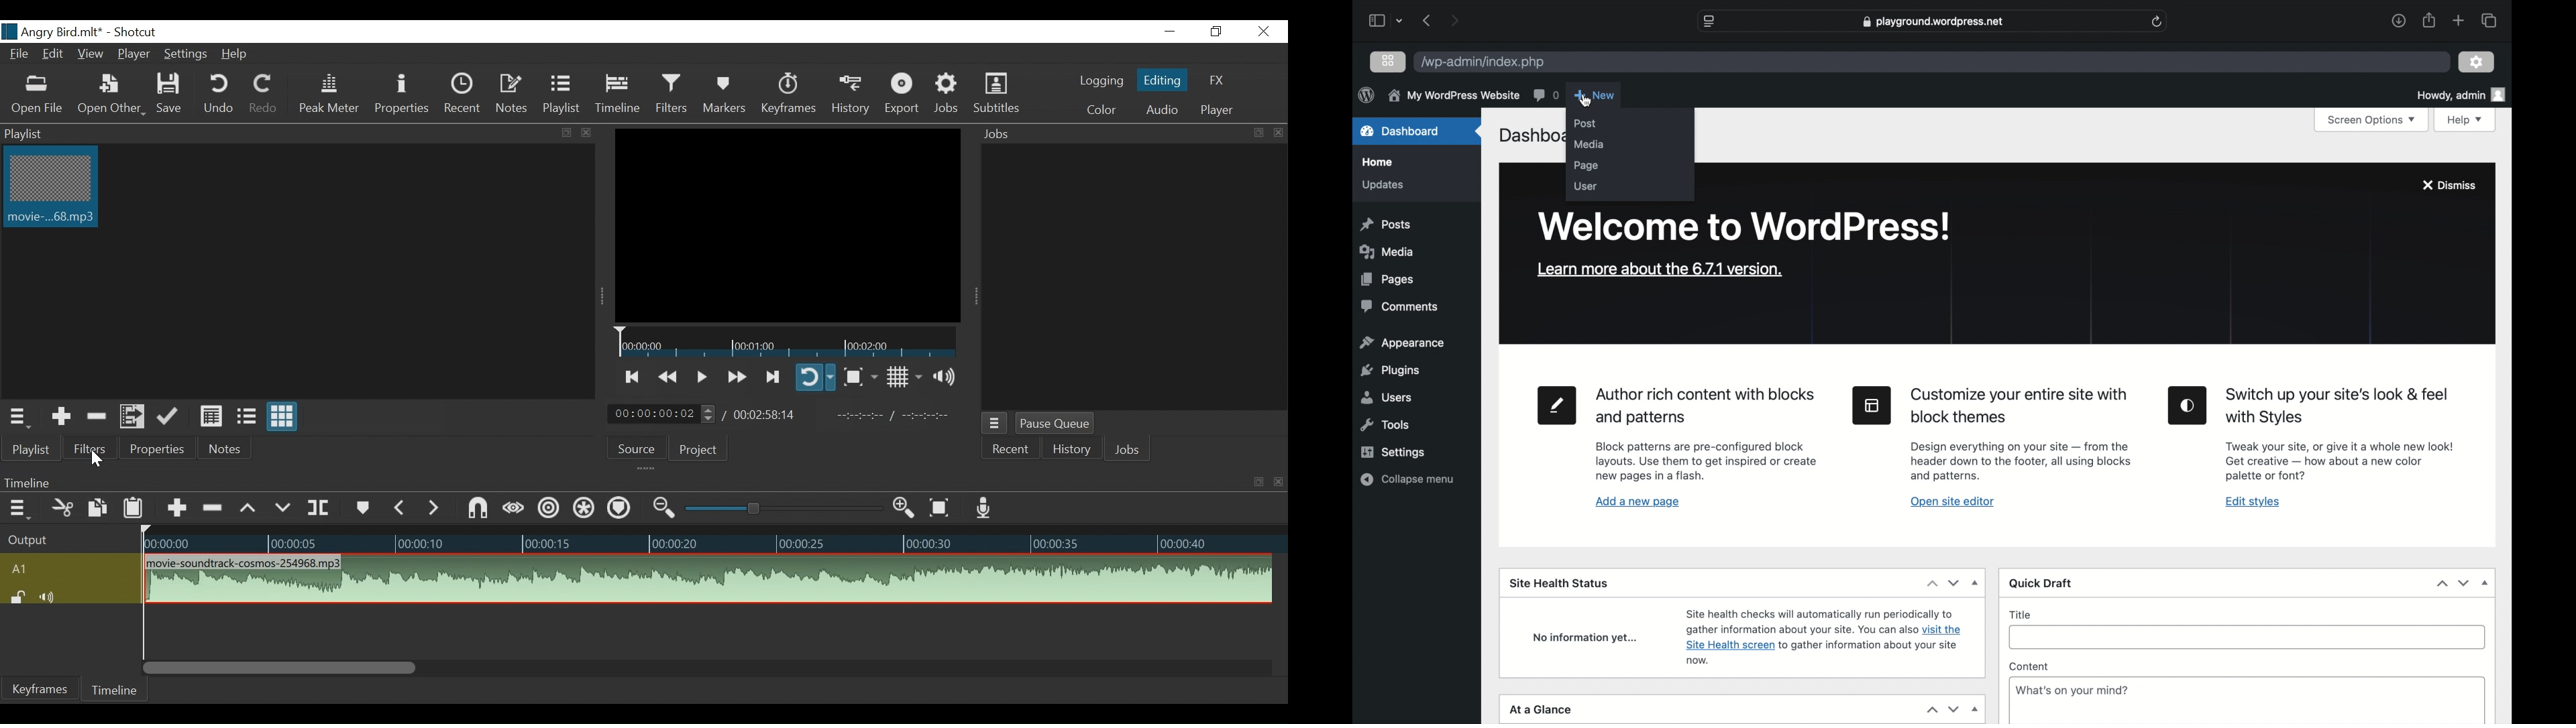 This screenshot has width=2576, height=728. Describe the element at coordinates (561, 94) in the screenshot. I see `Playlist` at that location.